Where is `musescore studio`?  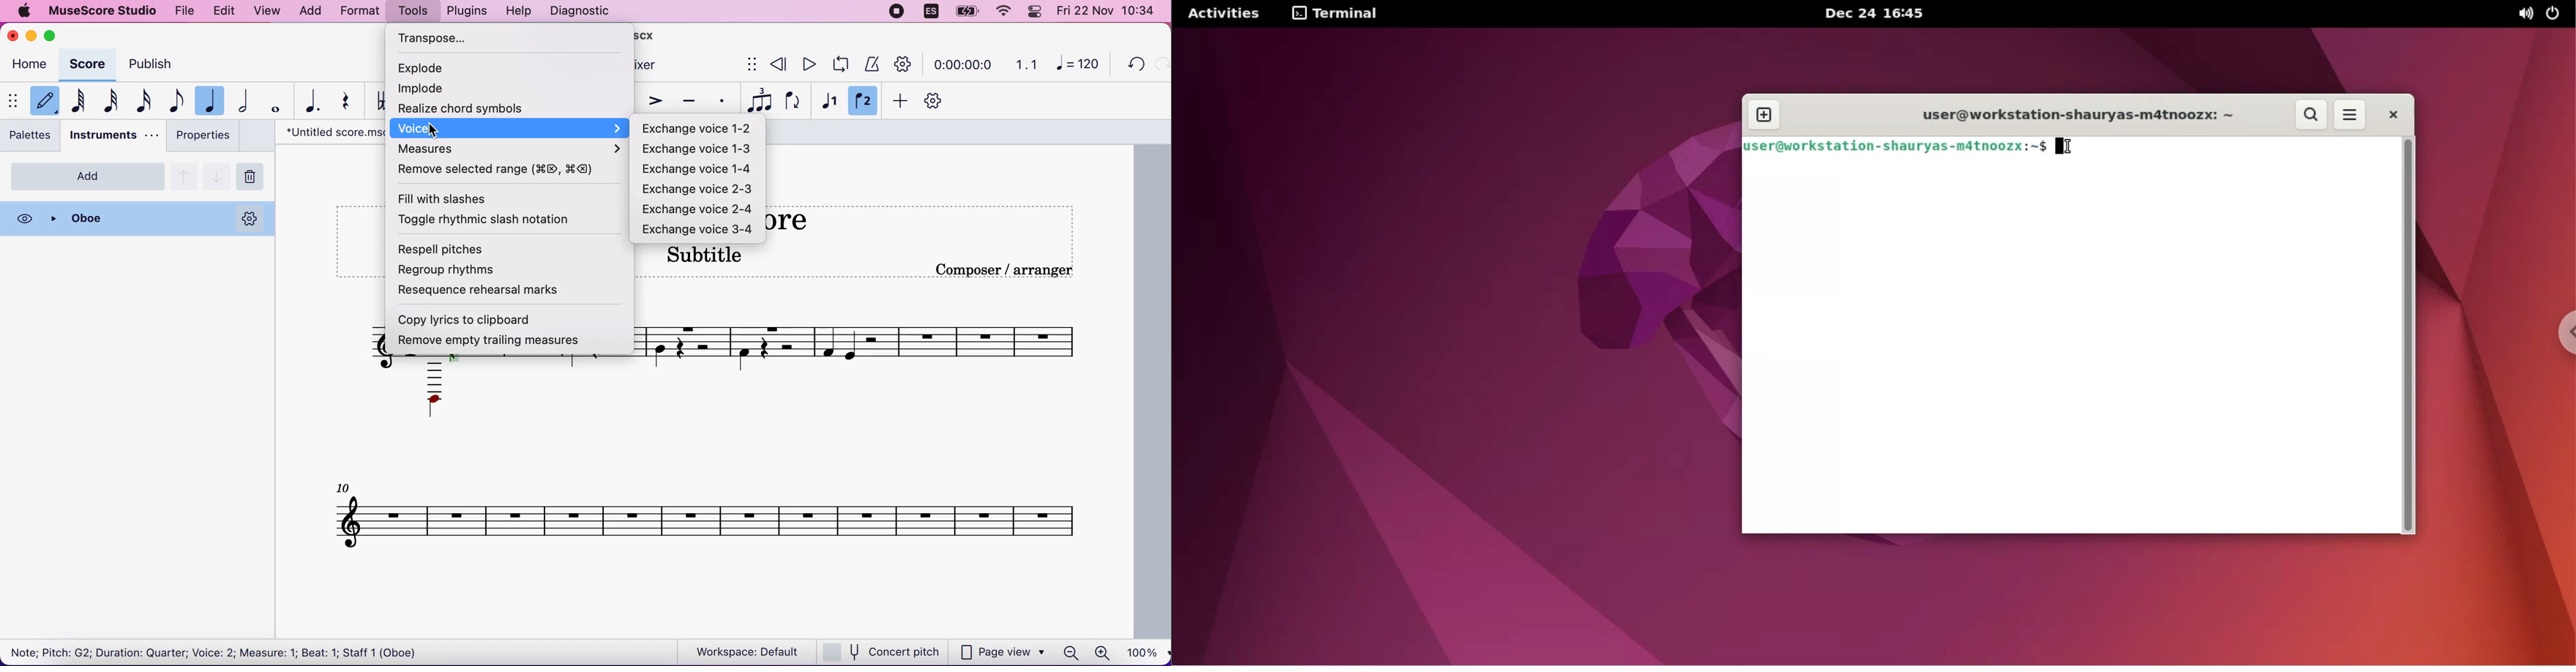 musescore studio is located at coordinates (108, 11).